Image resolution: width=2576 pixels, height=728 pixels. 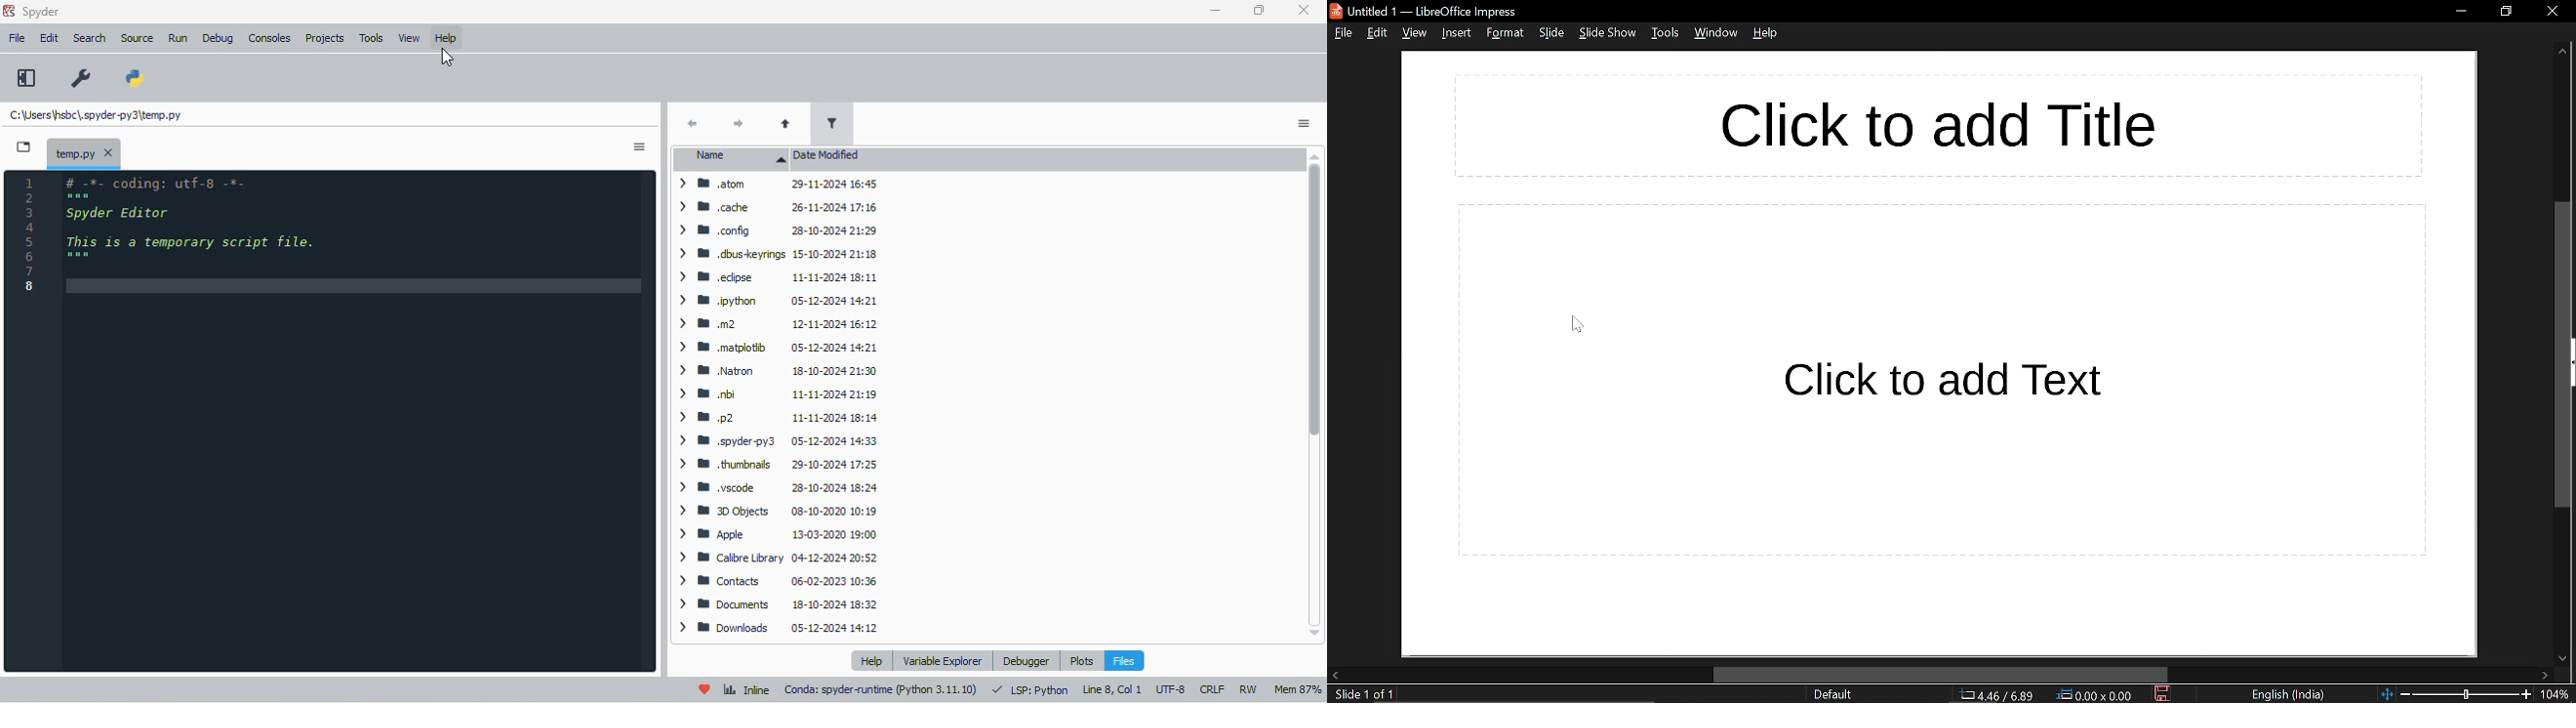 I want to click on browse tabs, so click(x=23, y=147).